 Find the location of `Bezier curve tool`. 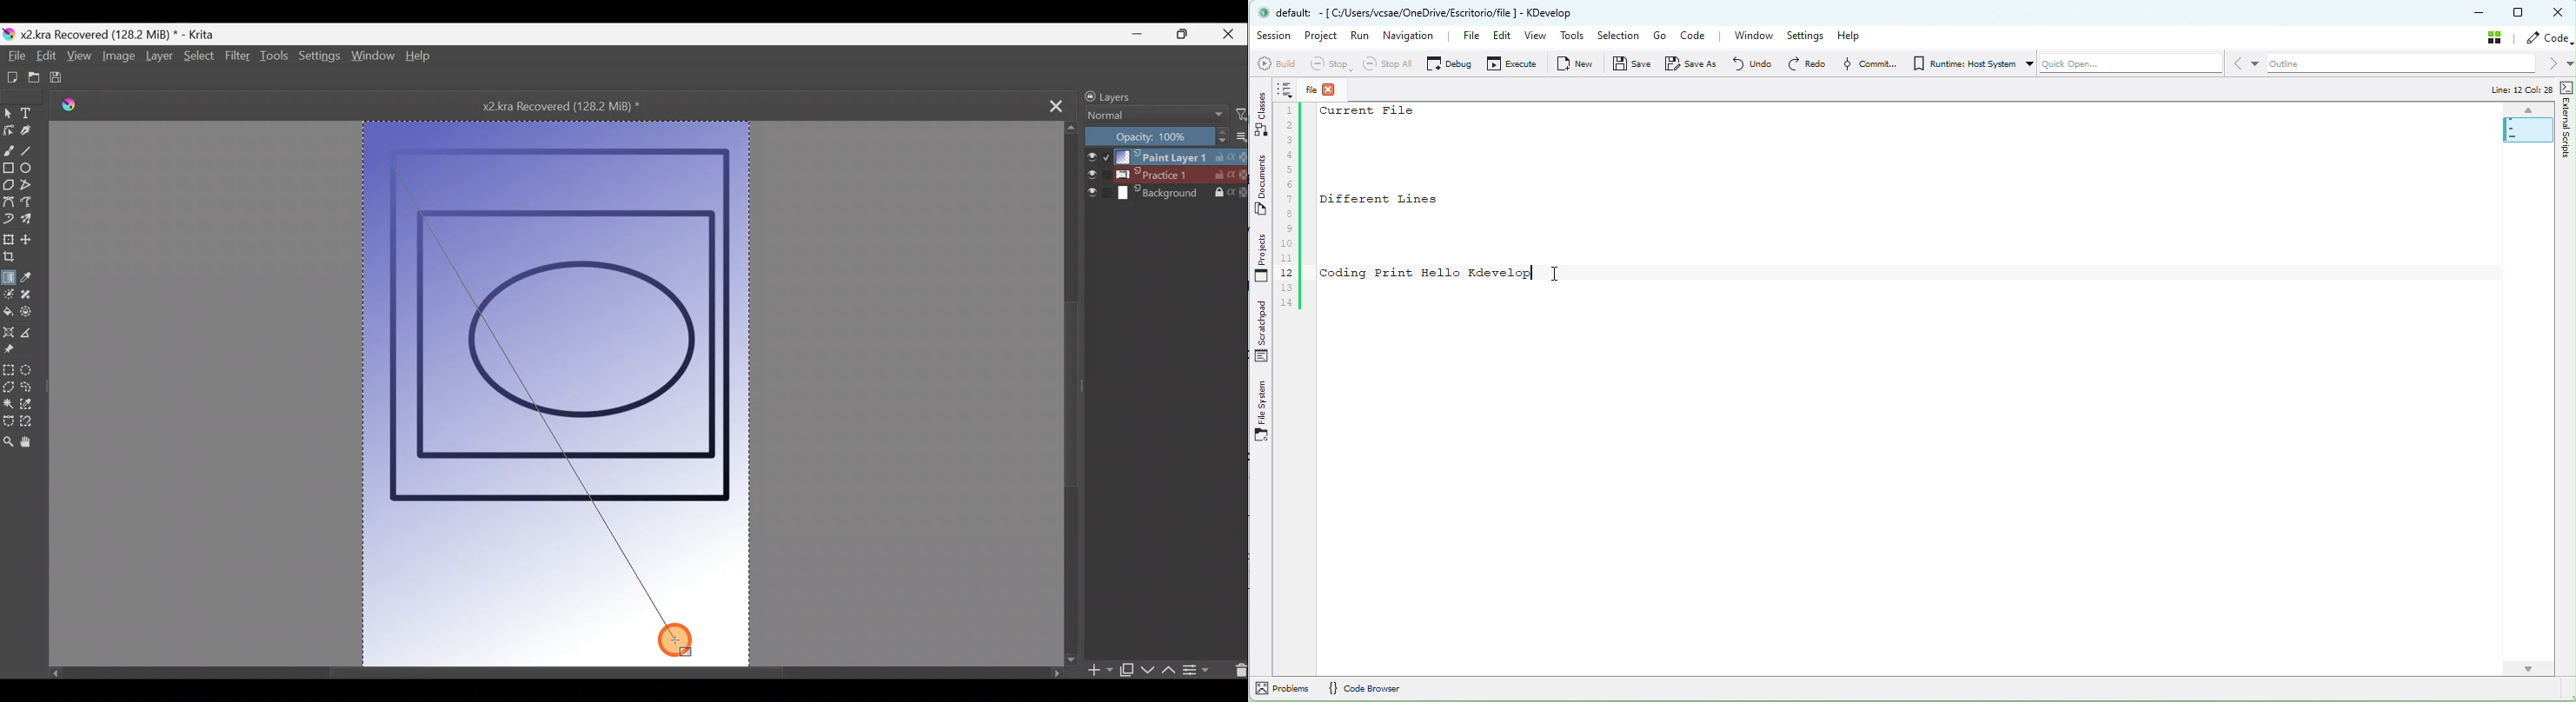

Bezier curve tool is located at coordinates (8, 203).